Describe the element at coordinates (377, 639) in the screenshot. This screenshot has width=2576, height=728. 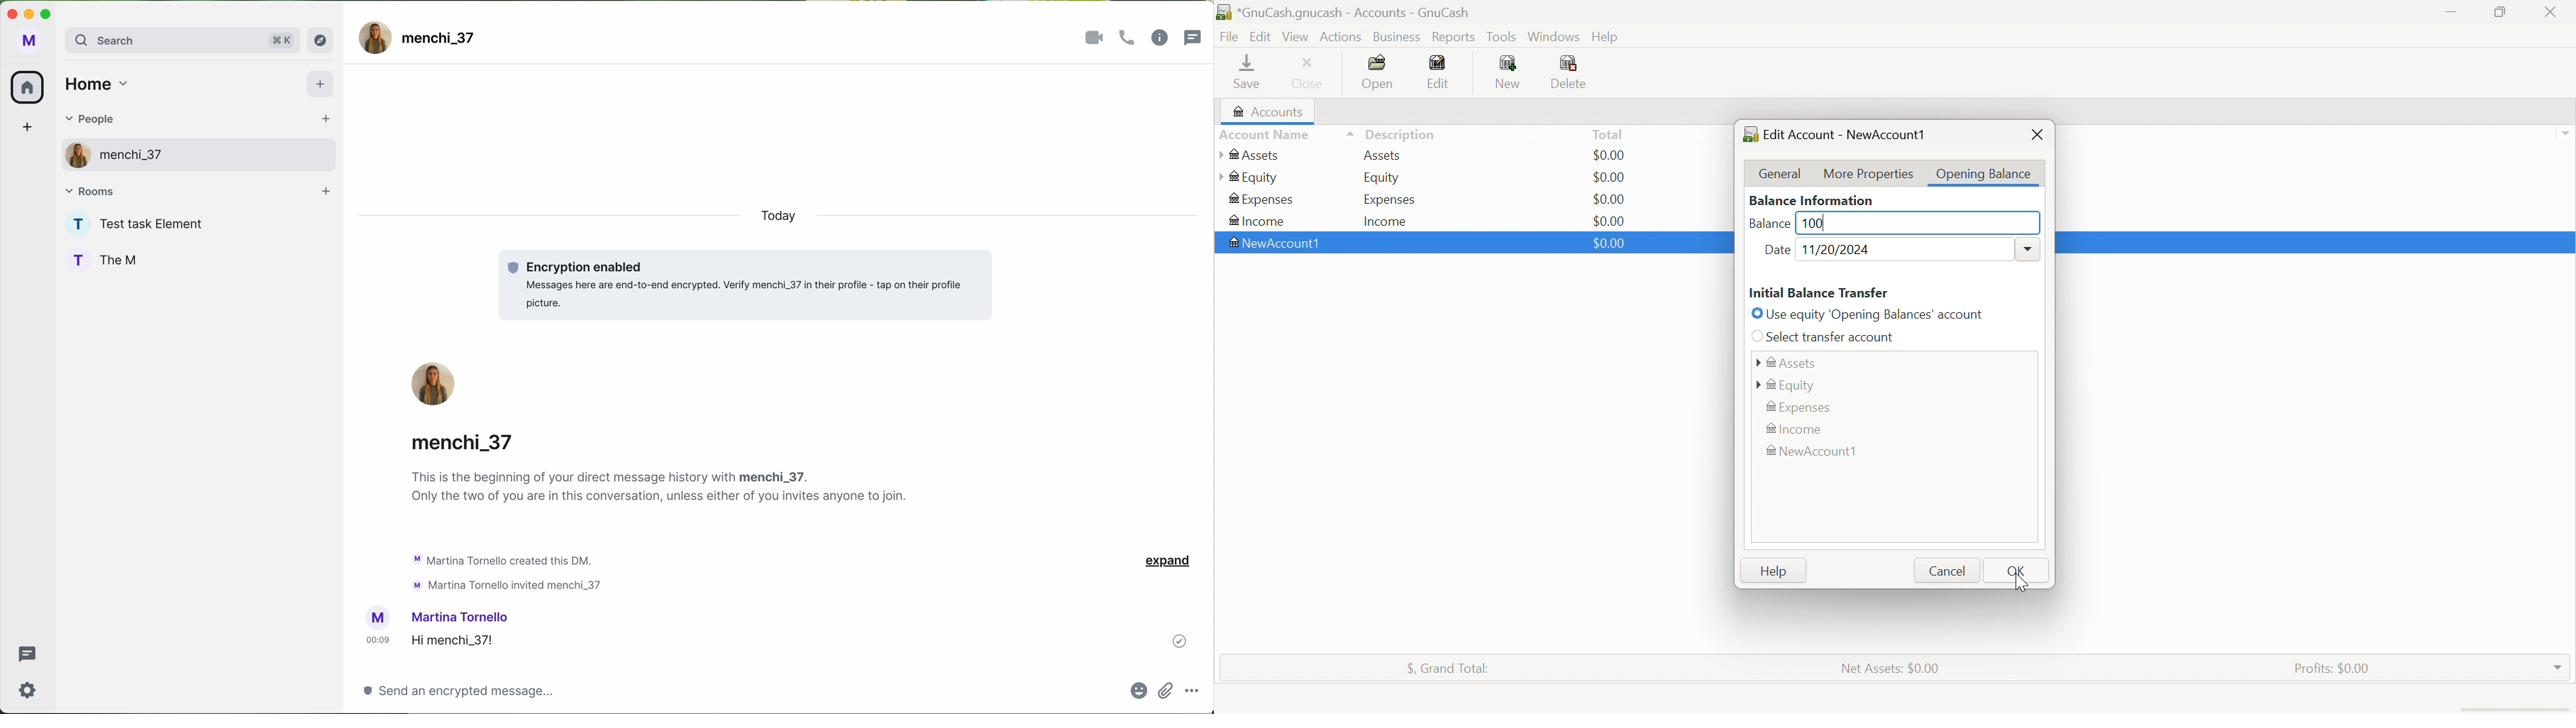
I see `hour` at that location.